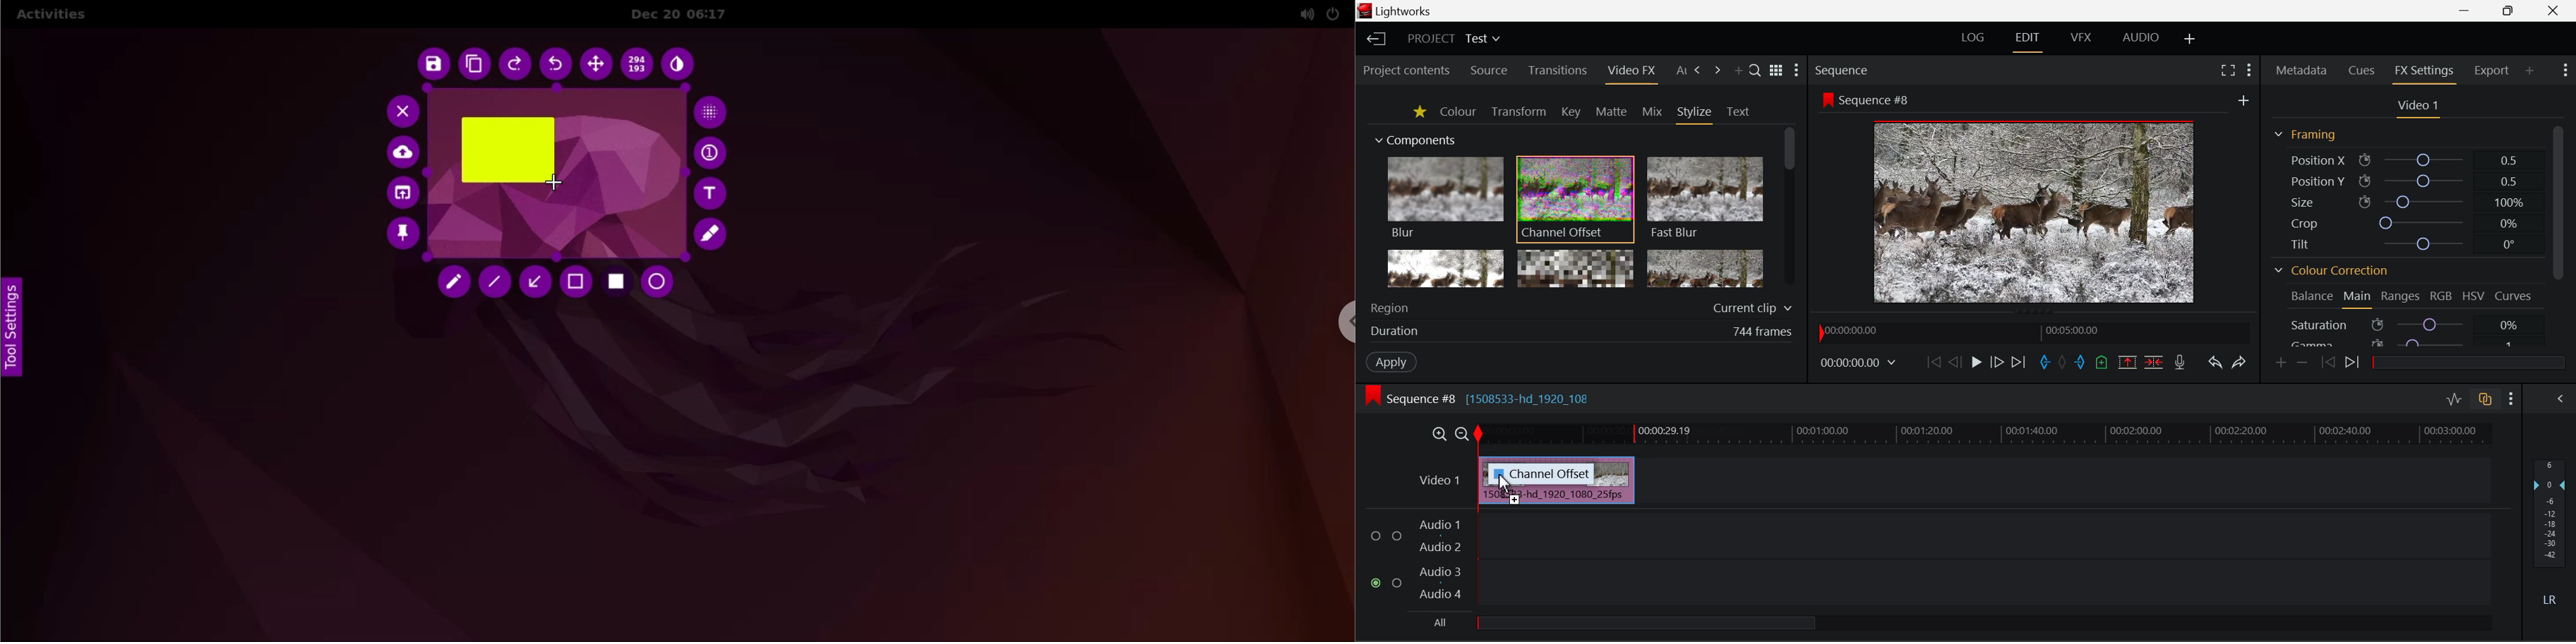 This screenshot has width=2576, height=644. I want to click on channel offset, so click(1544, 472).